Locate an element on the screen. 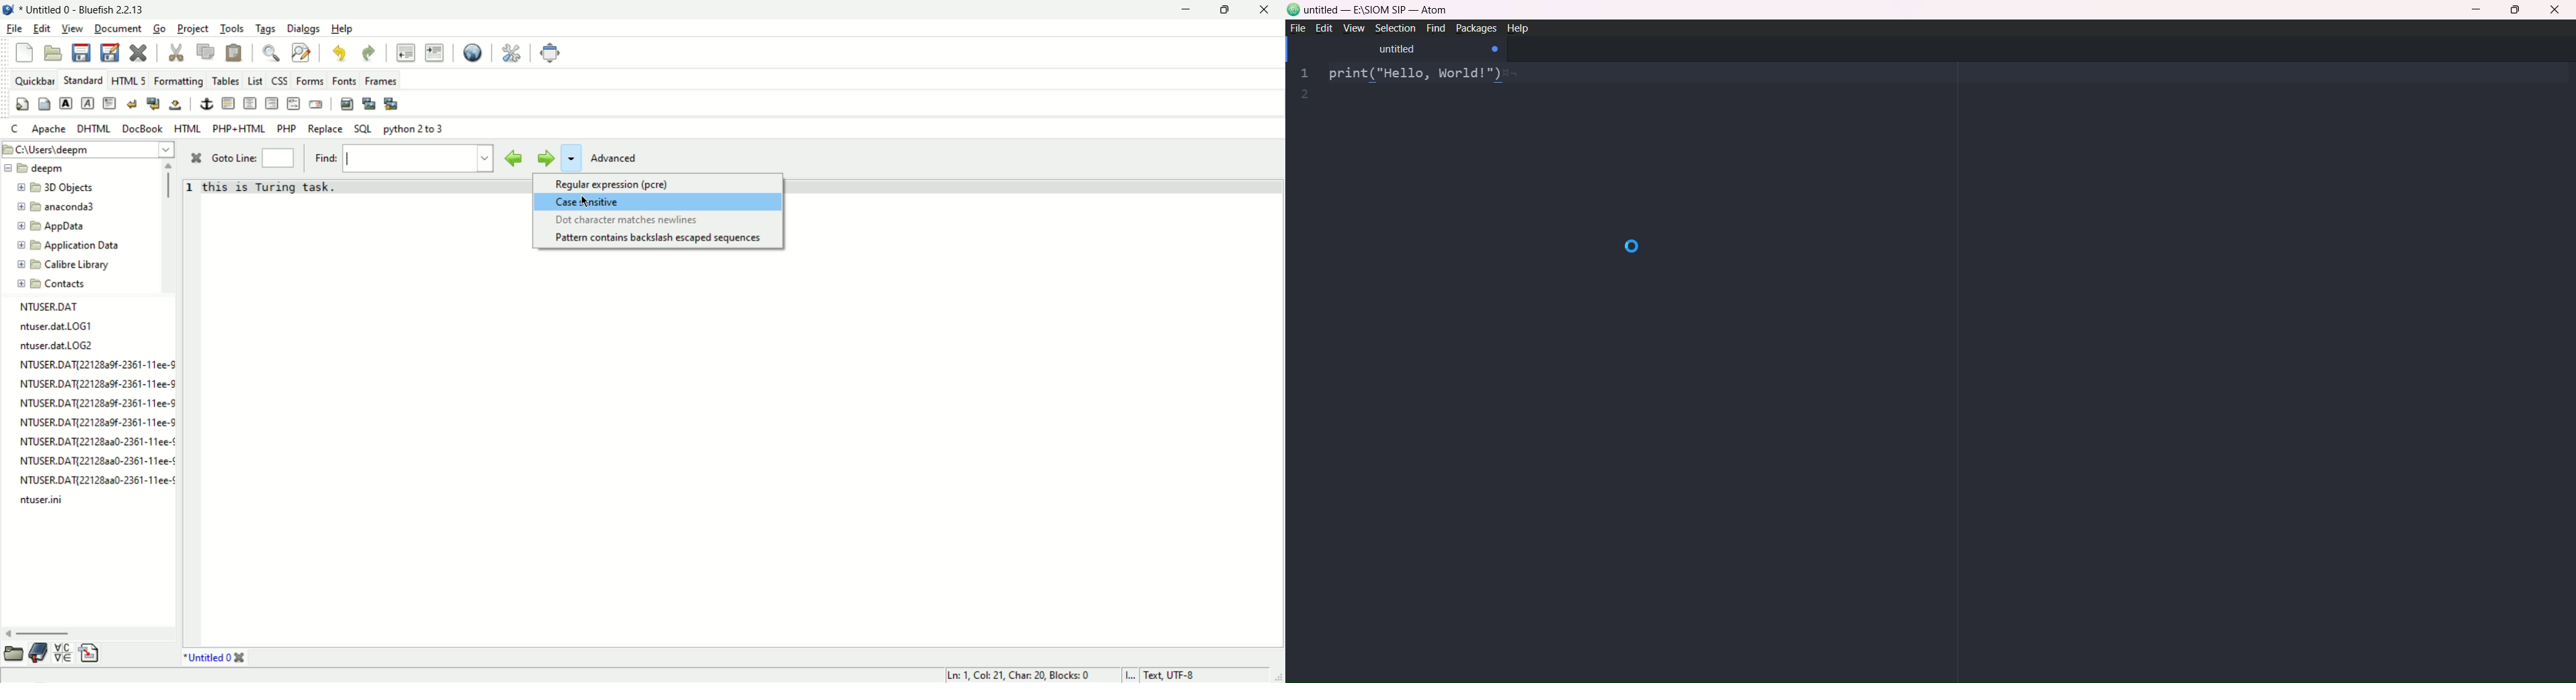 This screenshot has height=700, width=2576. tables is located at coordinates (226, 81).